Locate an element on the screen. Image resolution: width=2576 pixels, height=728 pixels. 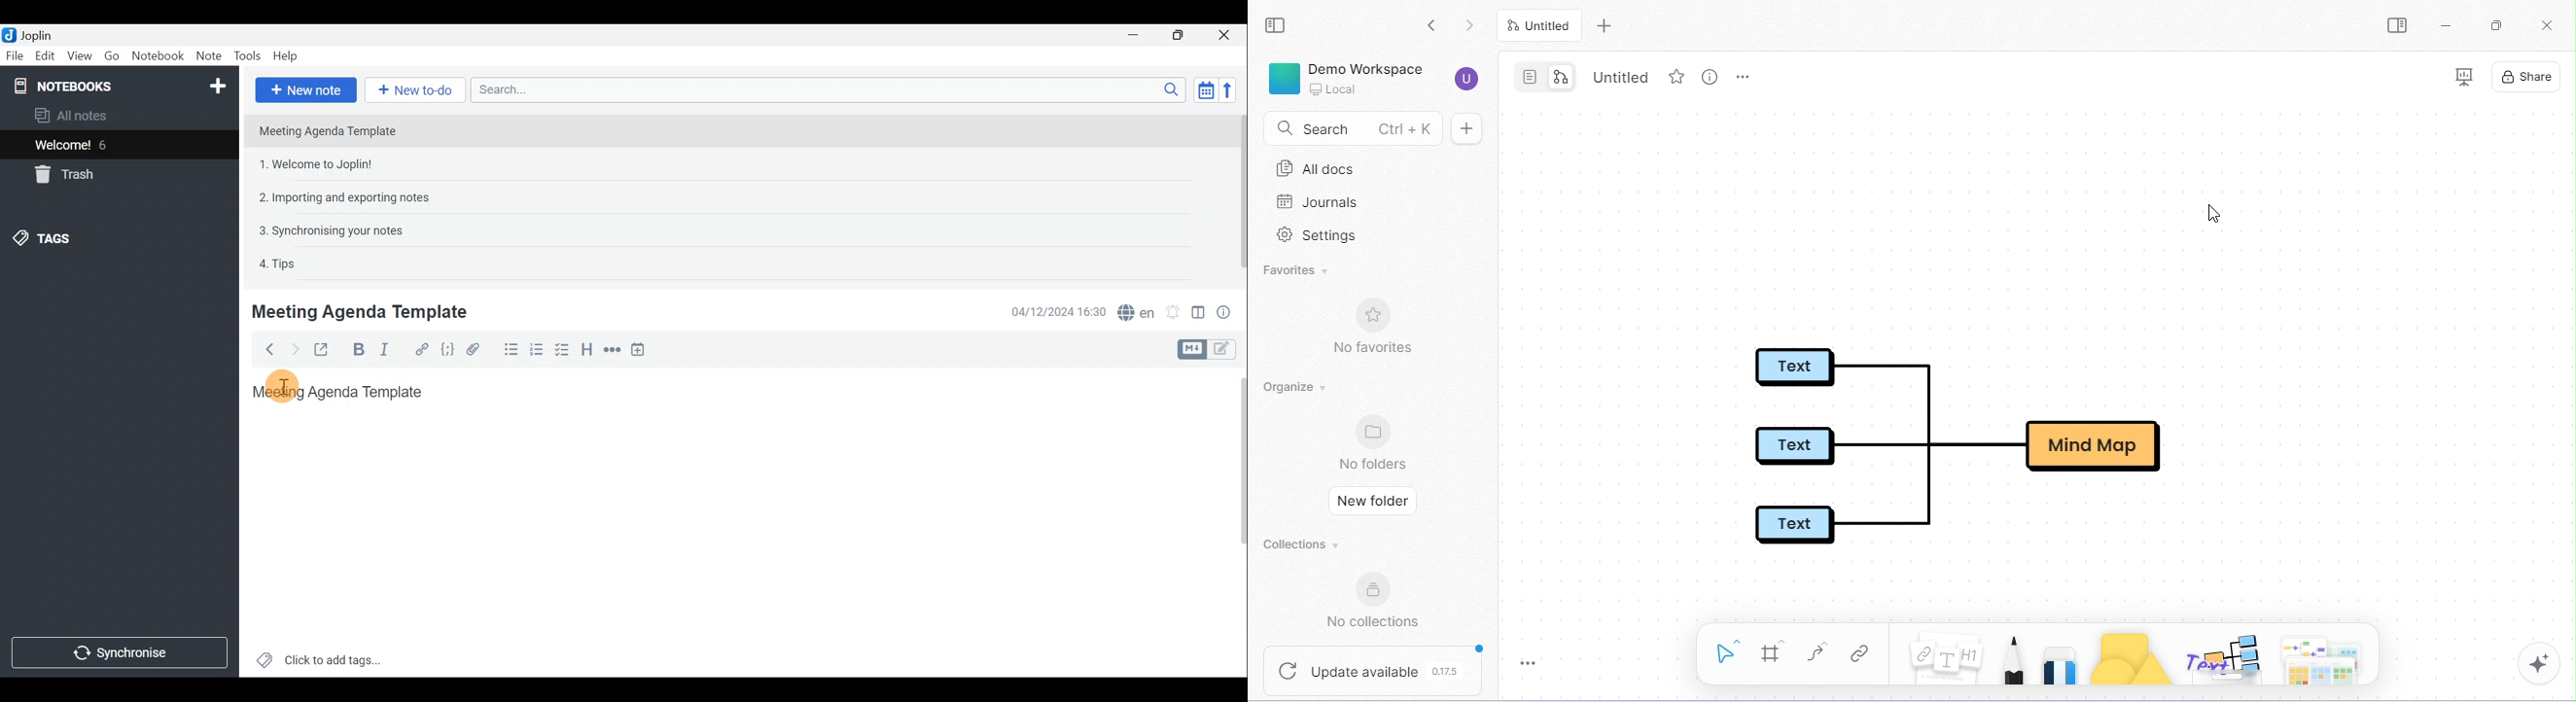
Synchronise is located at coordinates (120, 654).